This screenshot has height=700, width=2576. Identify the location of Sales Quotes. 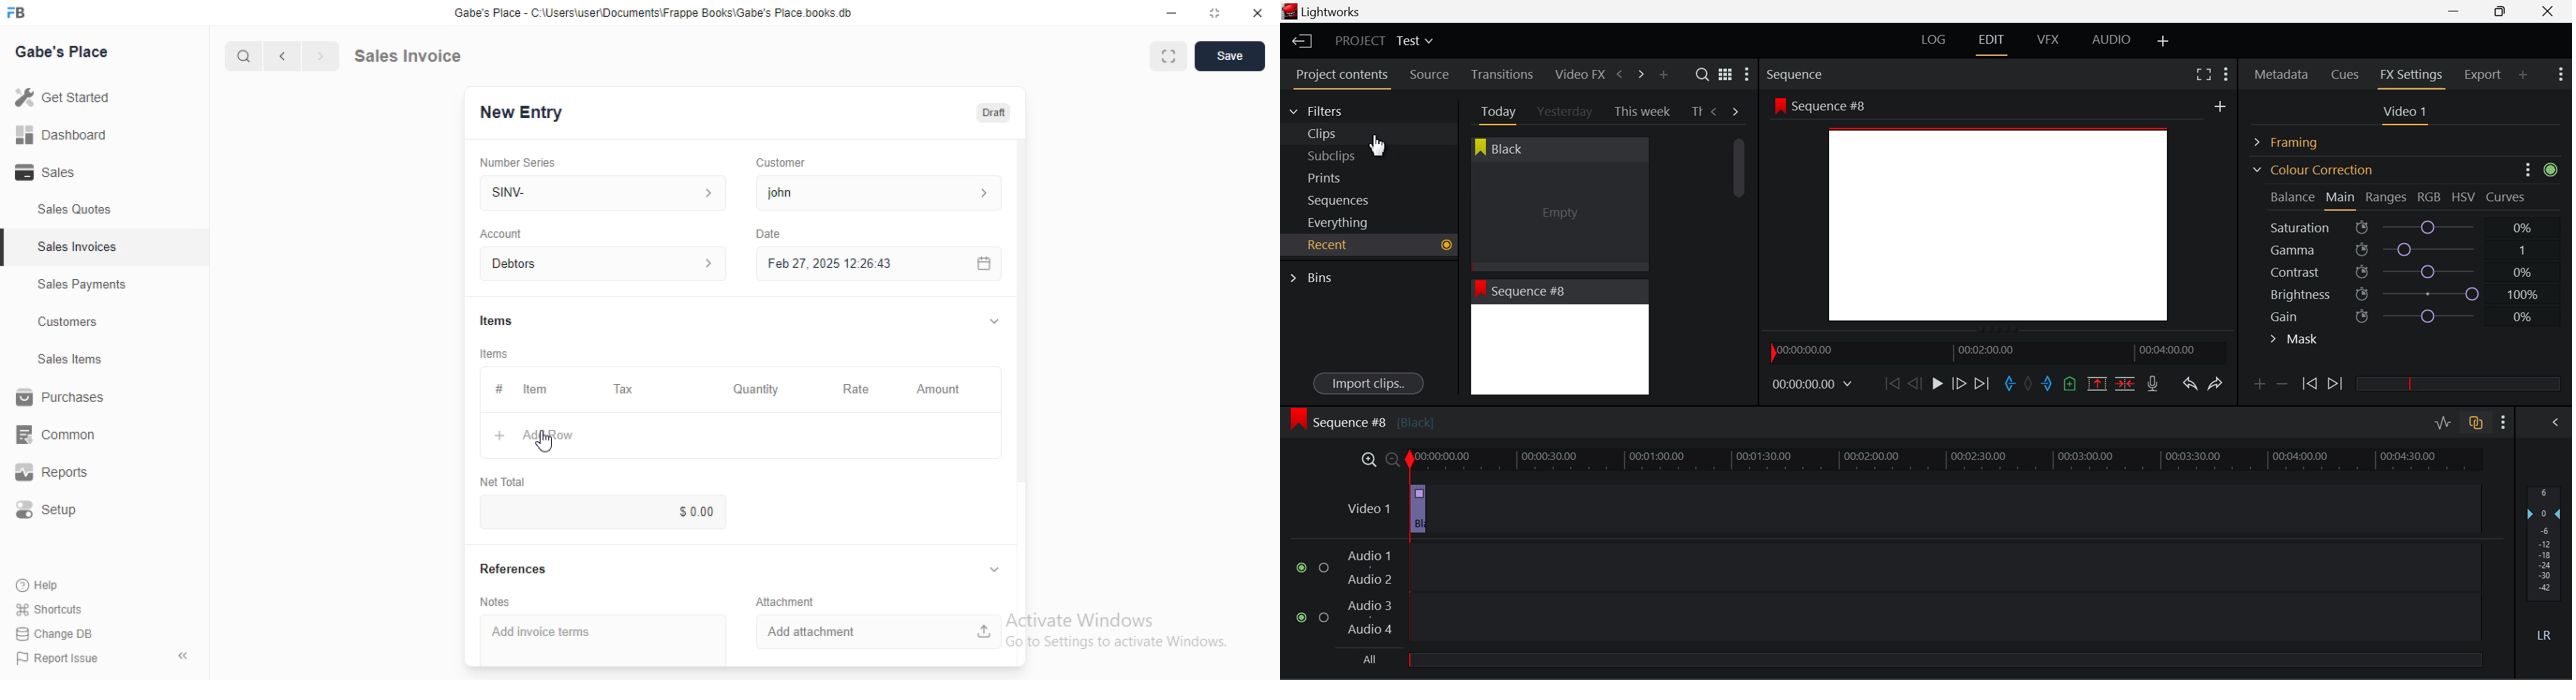
(74, 212).